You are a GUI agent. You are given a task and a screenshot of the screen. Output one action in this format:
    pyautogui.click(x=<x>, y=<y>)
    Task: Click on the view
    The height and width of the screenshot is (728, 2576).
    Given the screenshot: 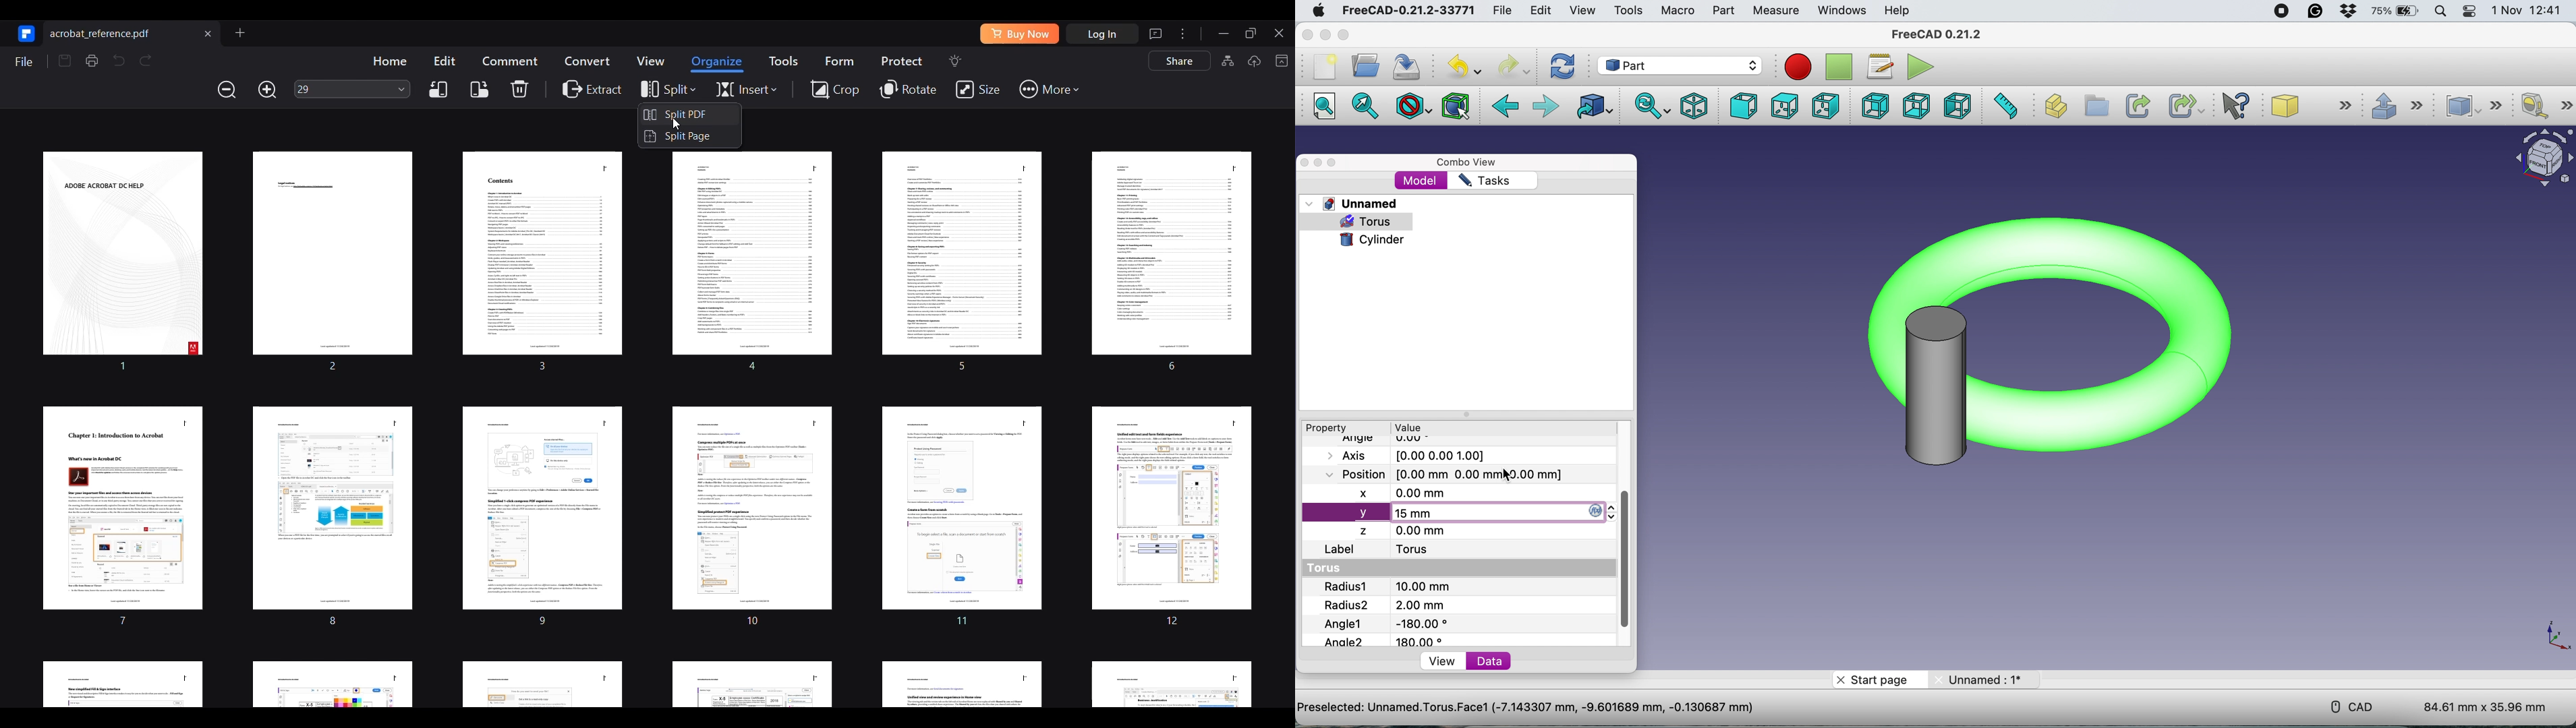 What is the action you would take?
    pyautogui.click(x=1443, y=661)
    